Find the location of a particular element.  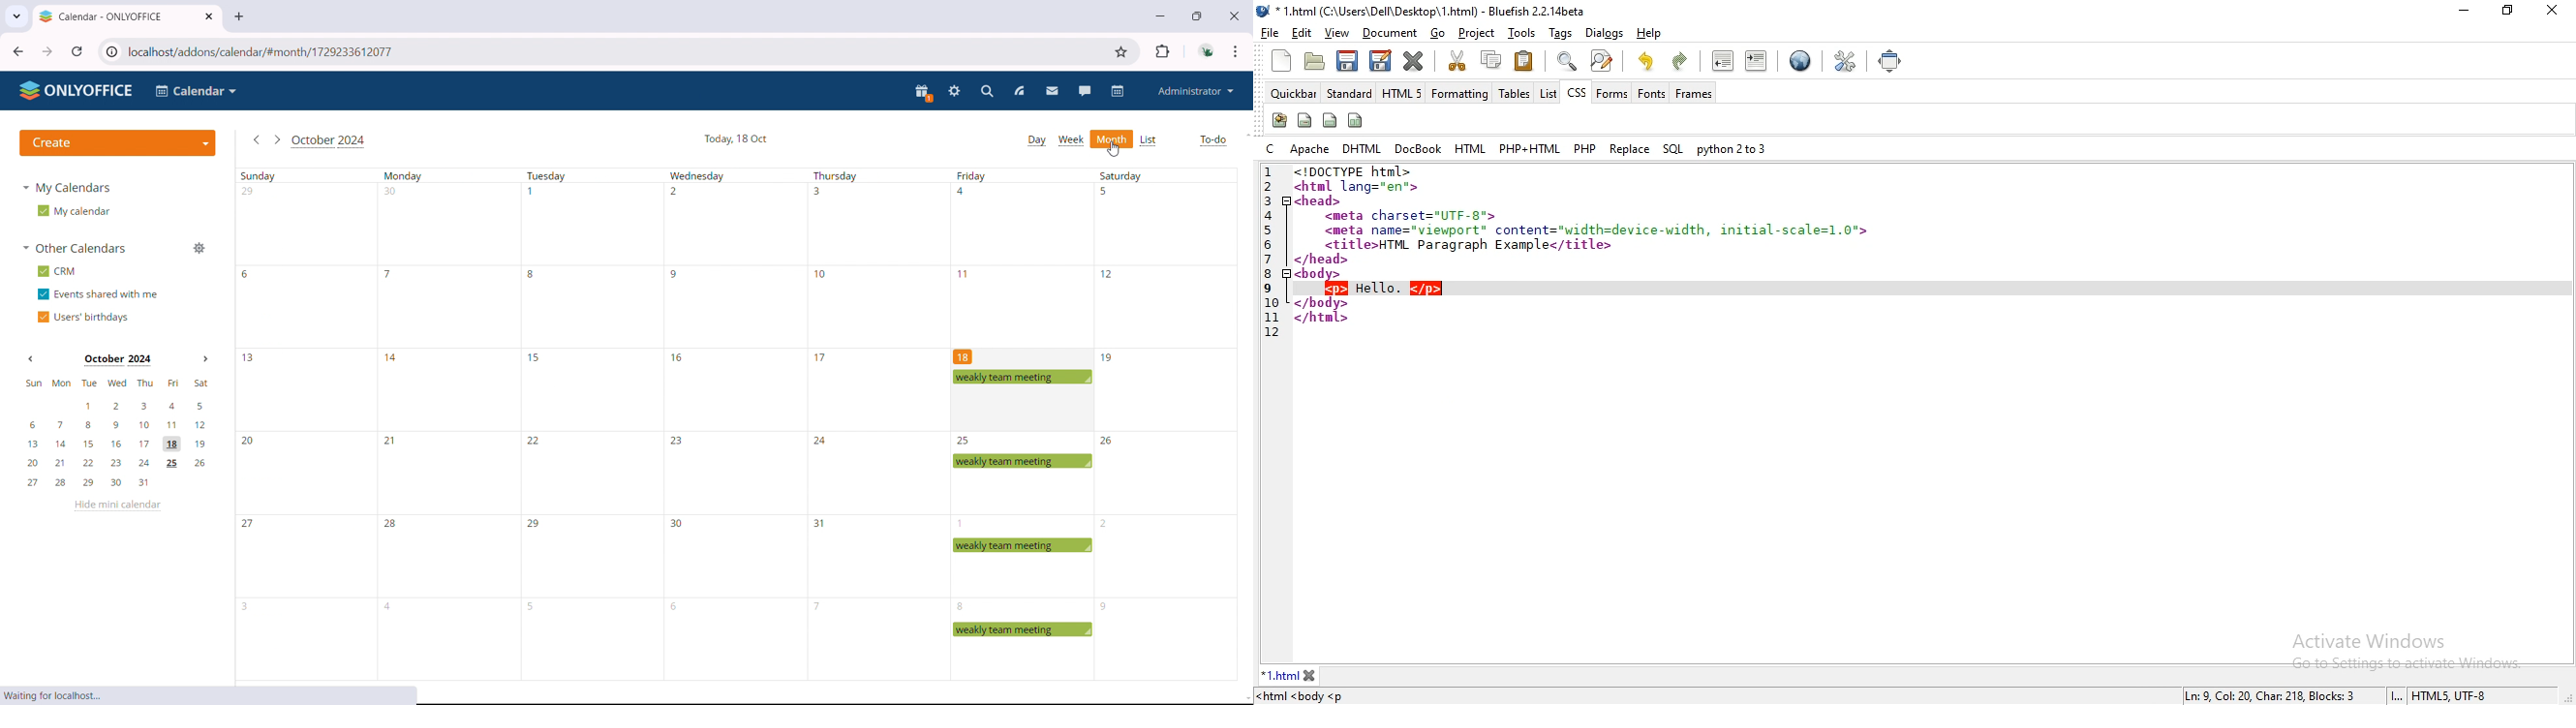

Sunday is located at coordinates (305, 424).